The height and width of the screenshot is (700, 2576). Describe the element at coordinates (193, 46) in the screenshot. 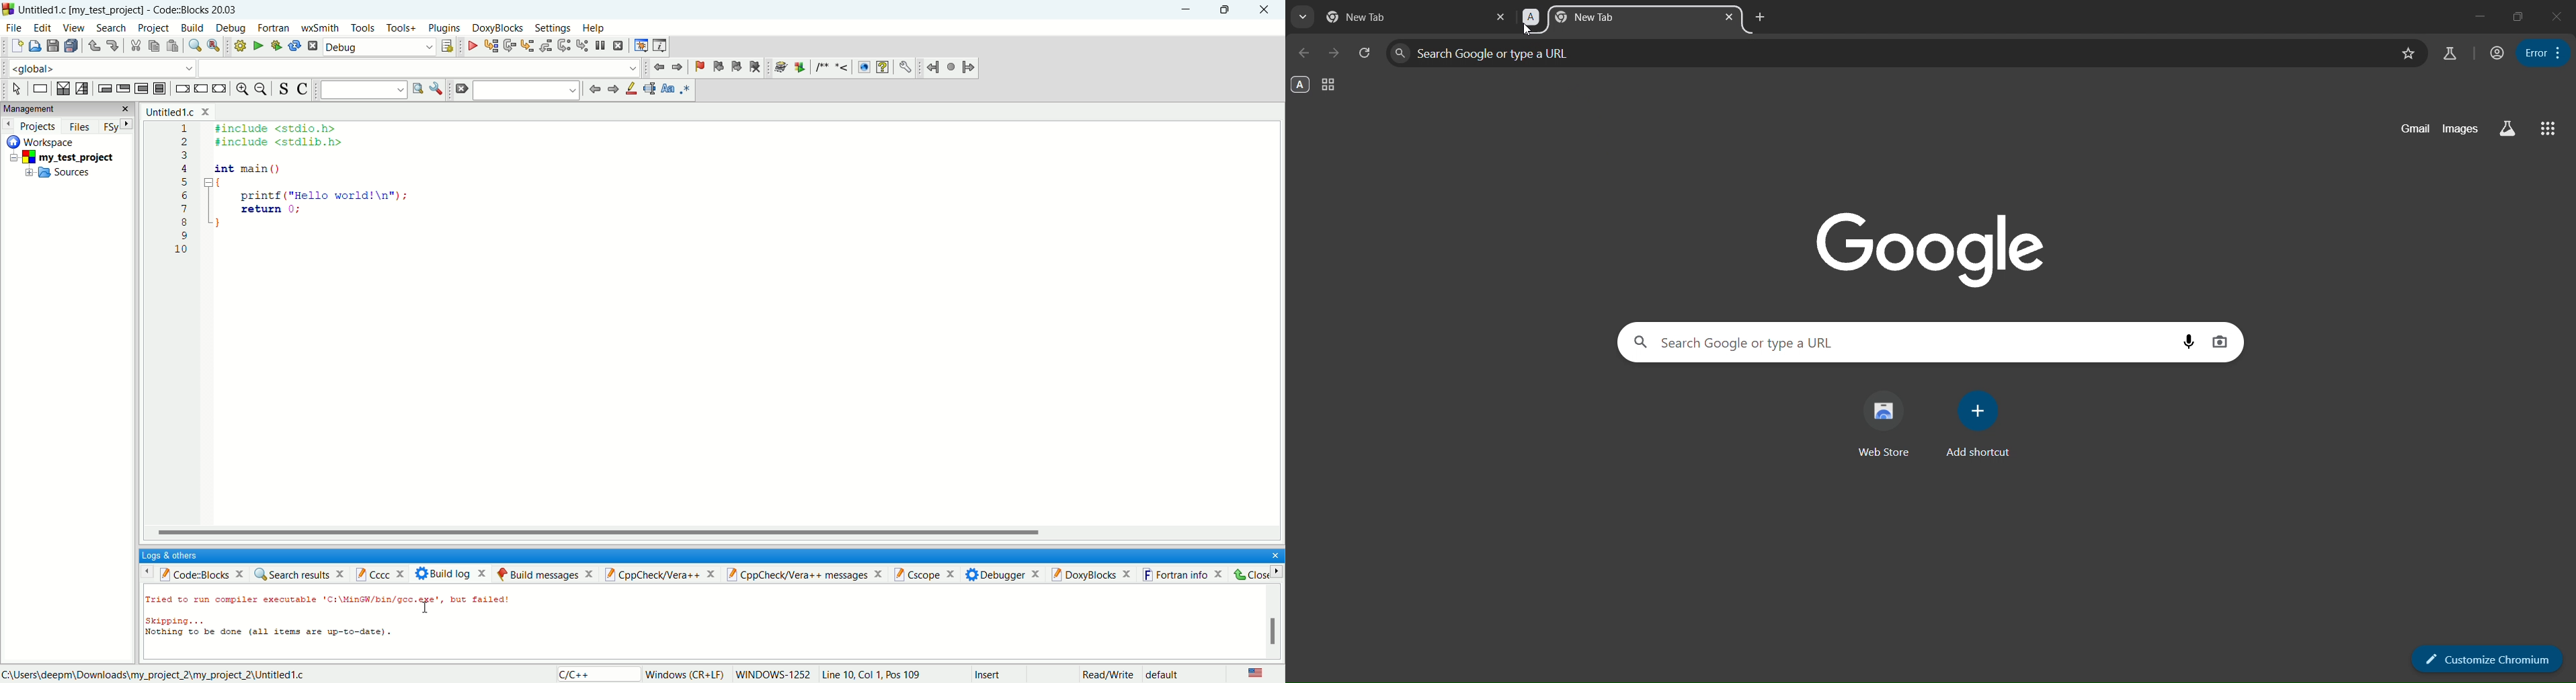

I see `find` at that location.